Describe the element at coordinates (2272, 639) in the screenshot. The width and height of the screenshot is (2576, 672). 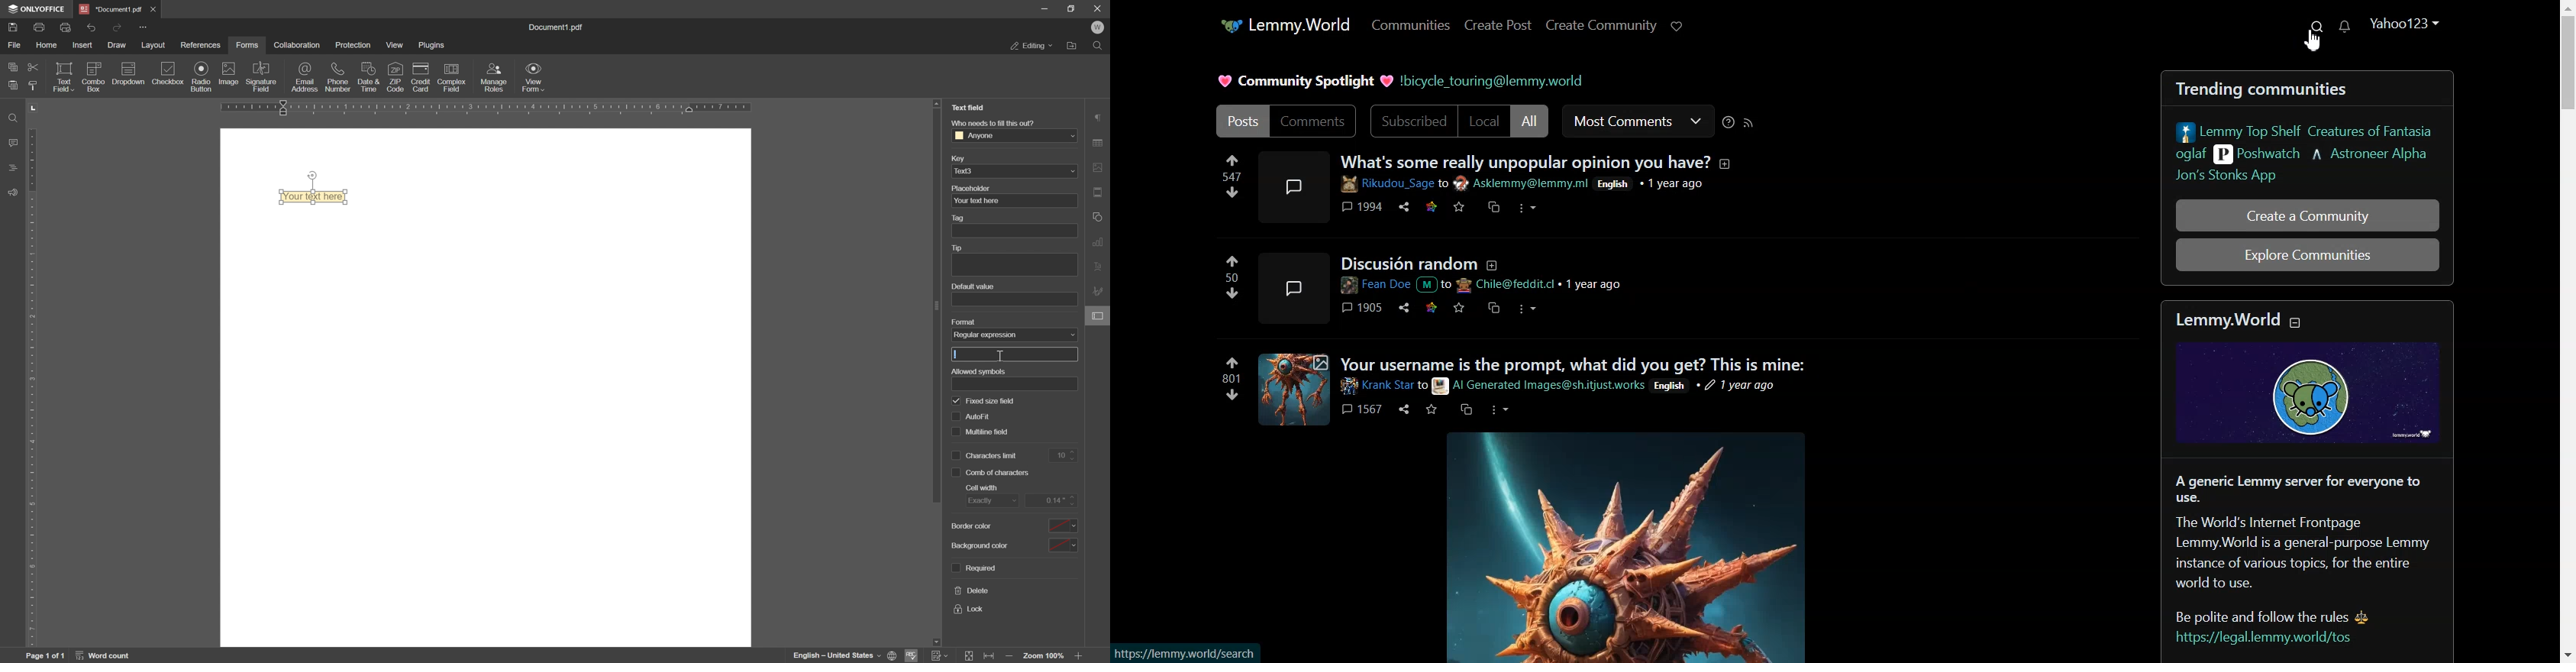
I see `| https://legal lemmy.world/tos` at that location.